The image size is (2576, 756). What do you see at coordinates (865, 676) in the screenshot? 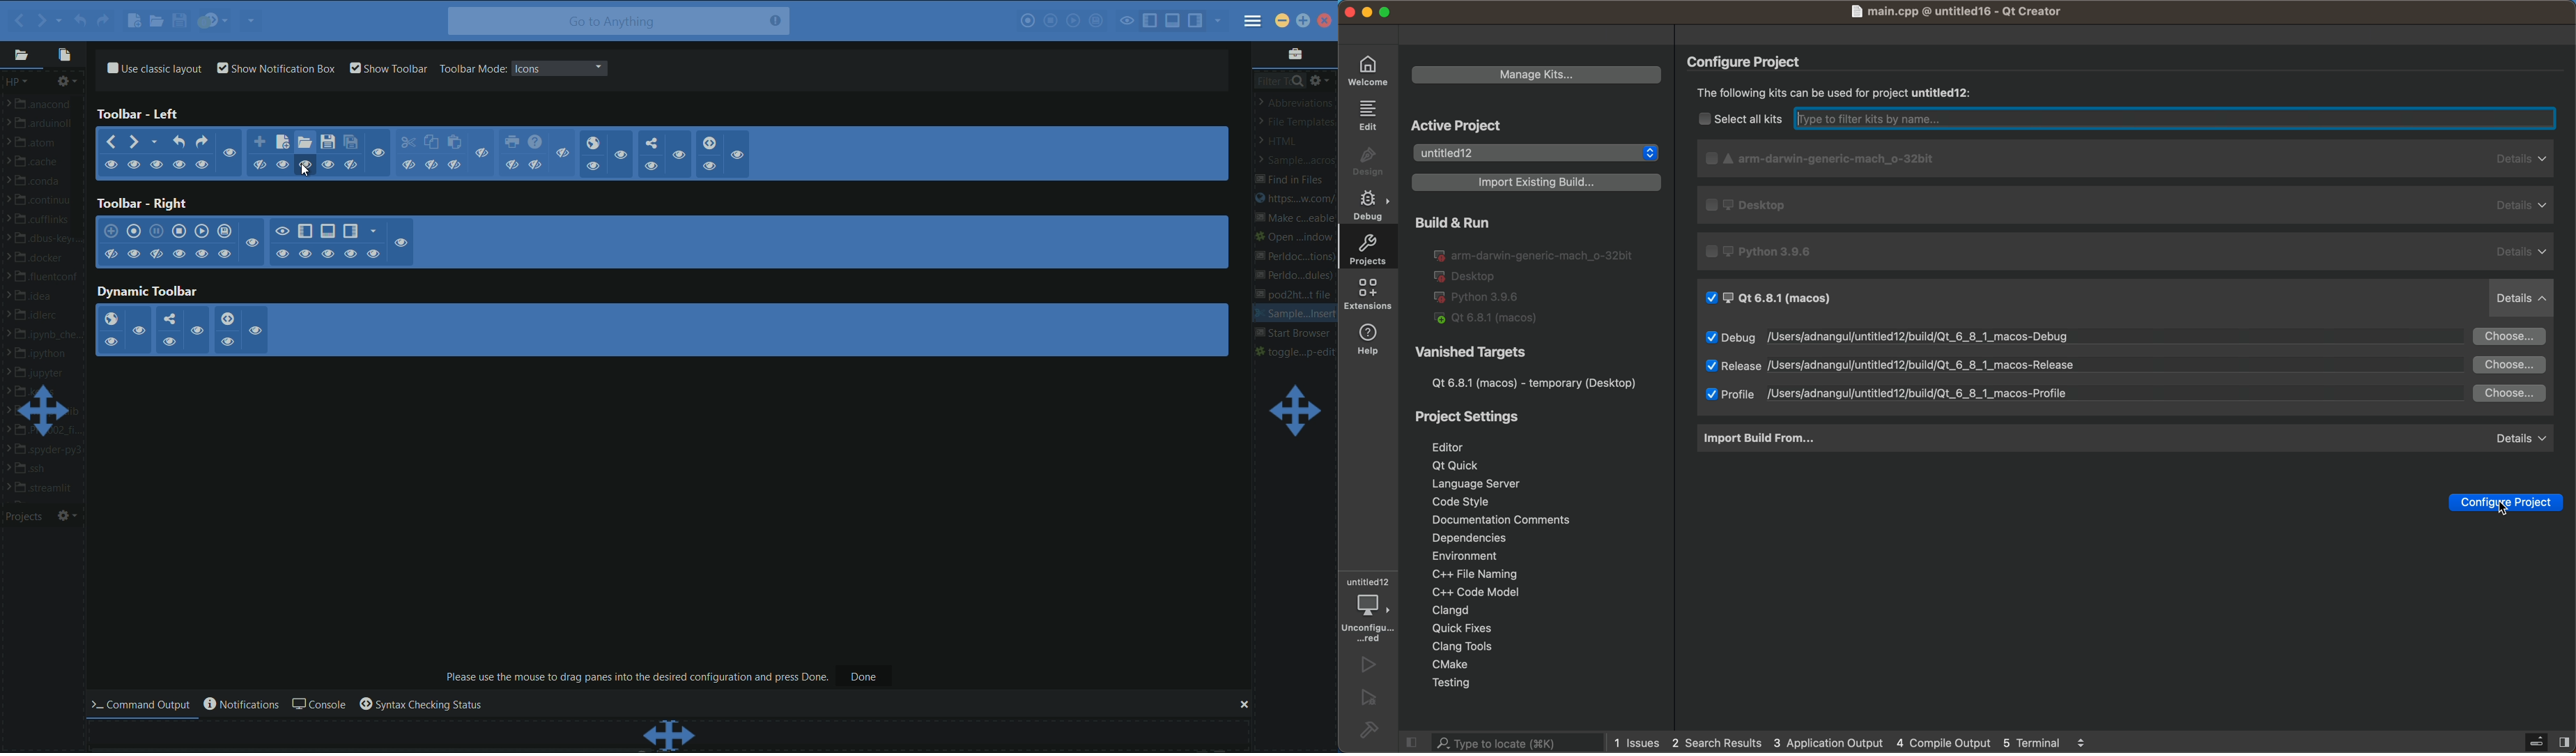
I see `done` at bounding box center [865, 676].